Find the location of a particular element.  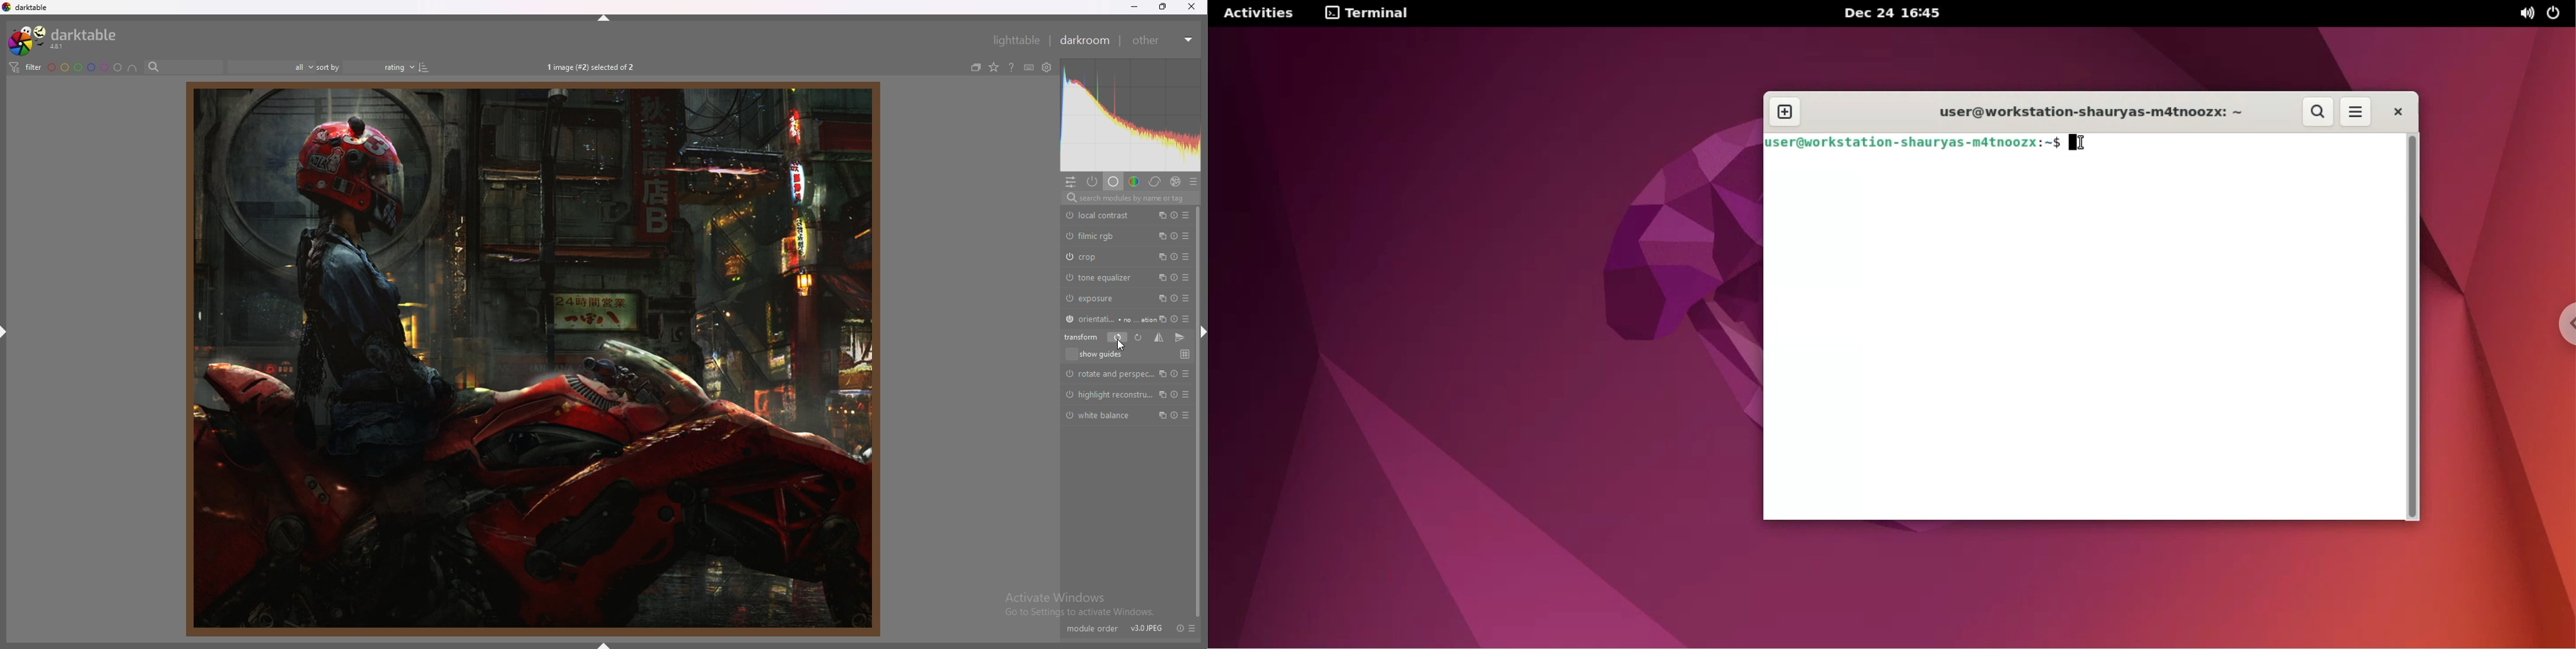

lighttable is located at coordinates (1013, 39).